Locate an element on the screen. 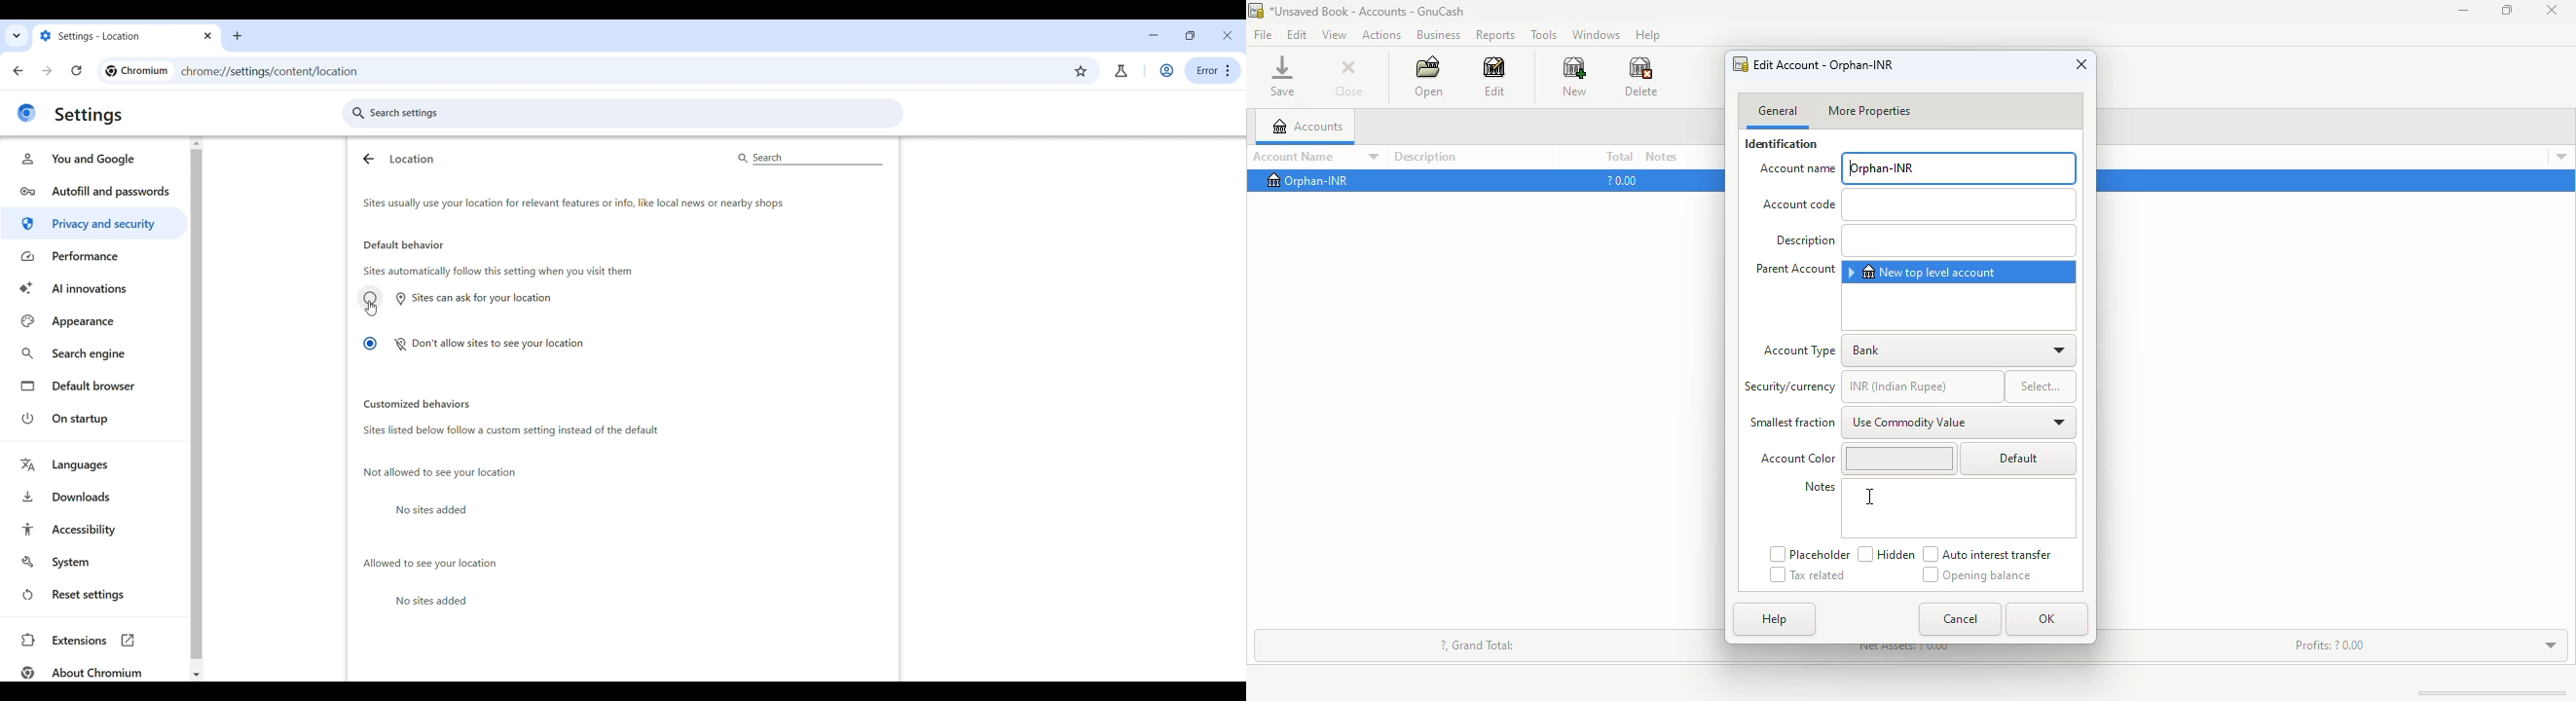  Appearance is located at coordinates (95, 321).